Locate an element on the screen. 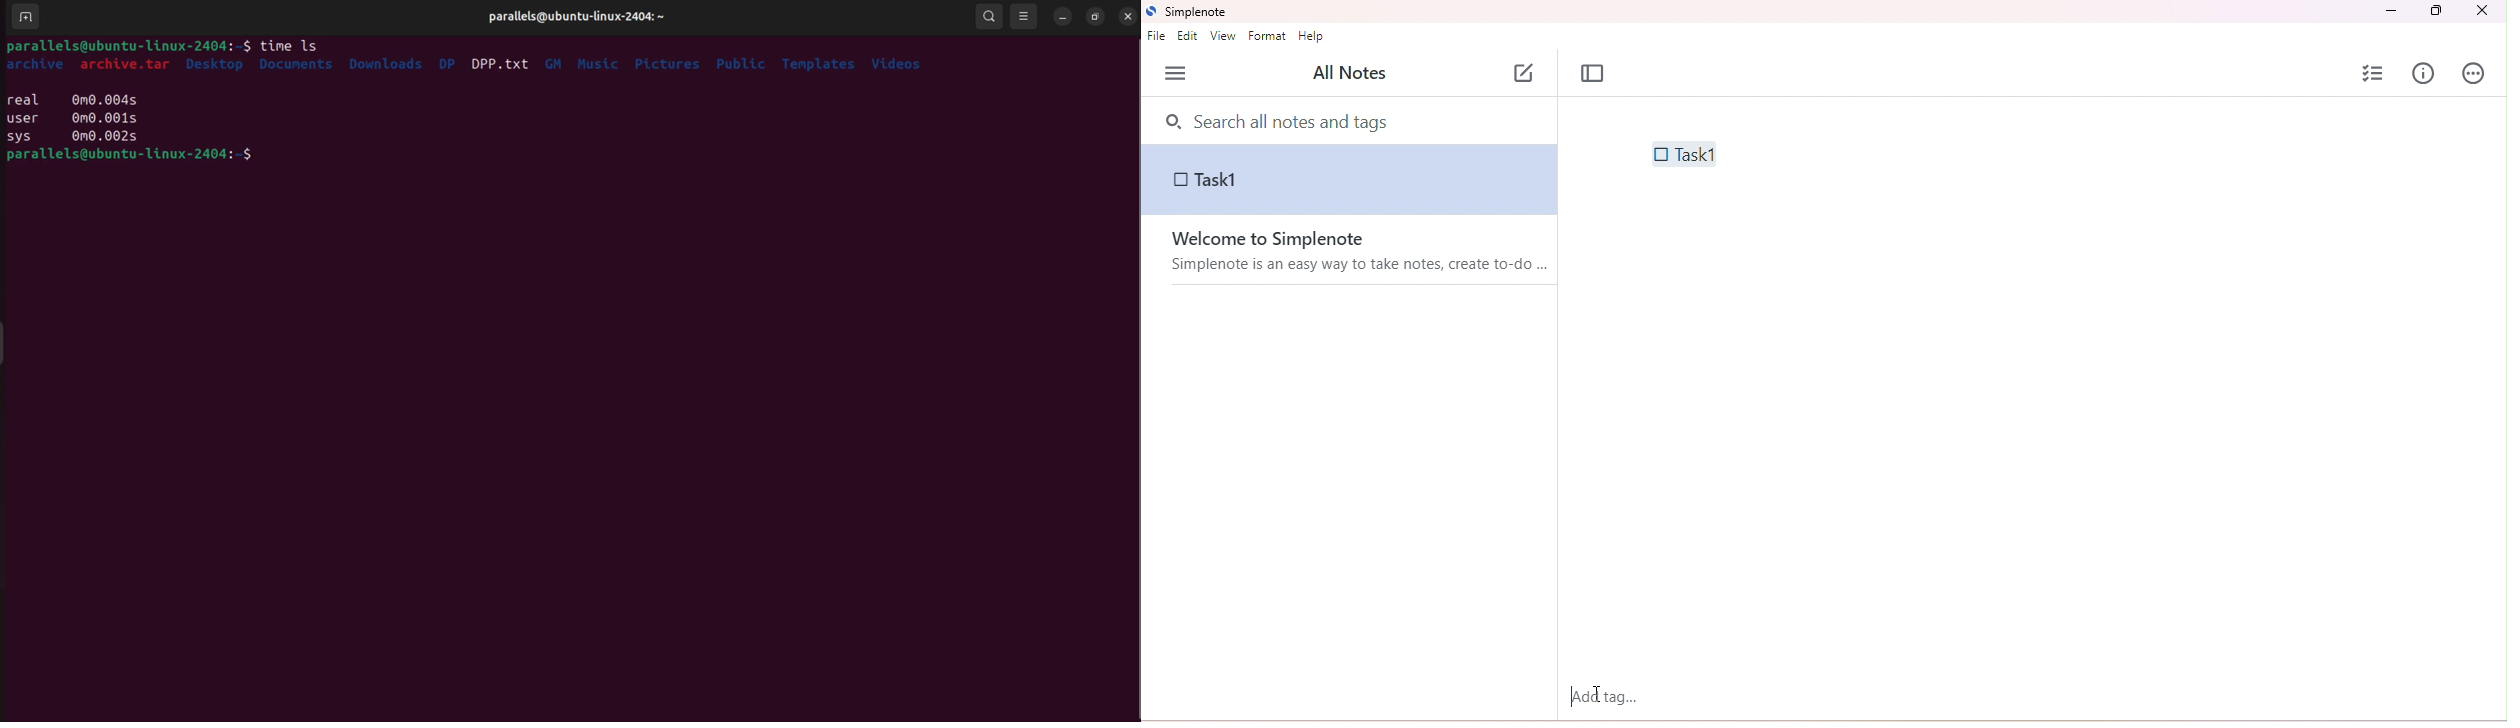 The image size is (2520, 728). minimize is located at coordinates (2393, 11).